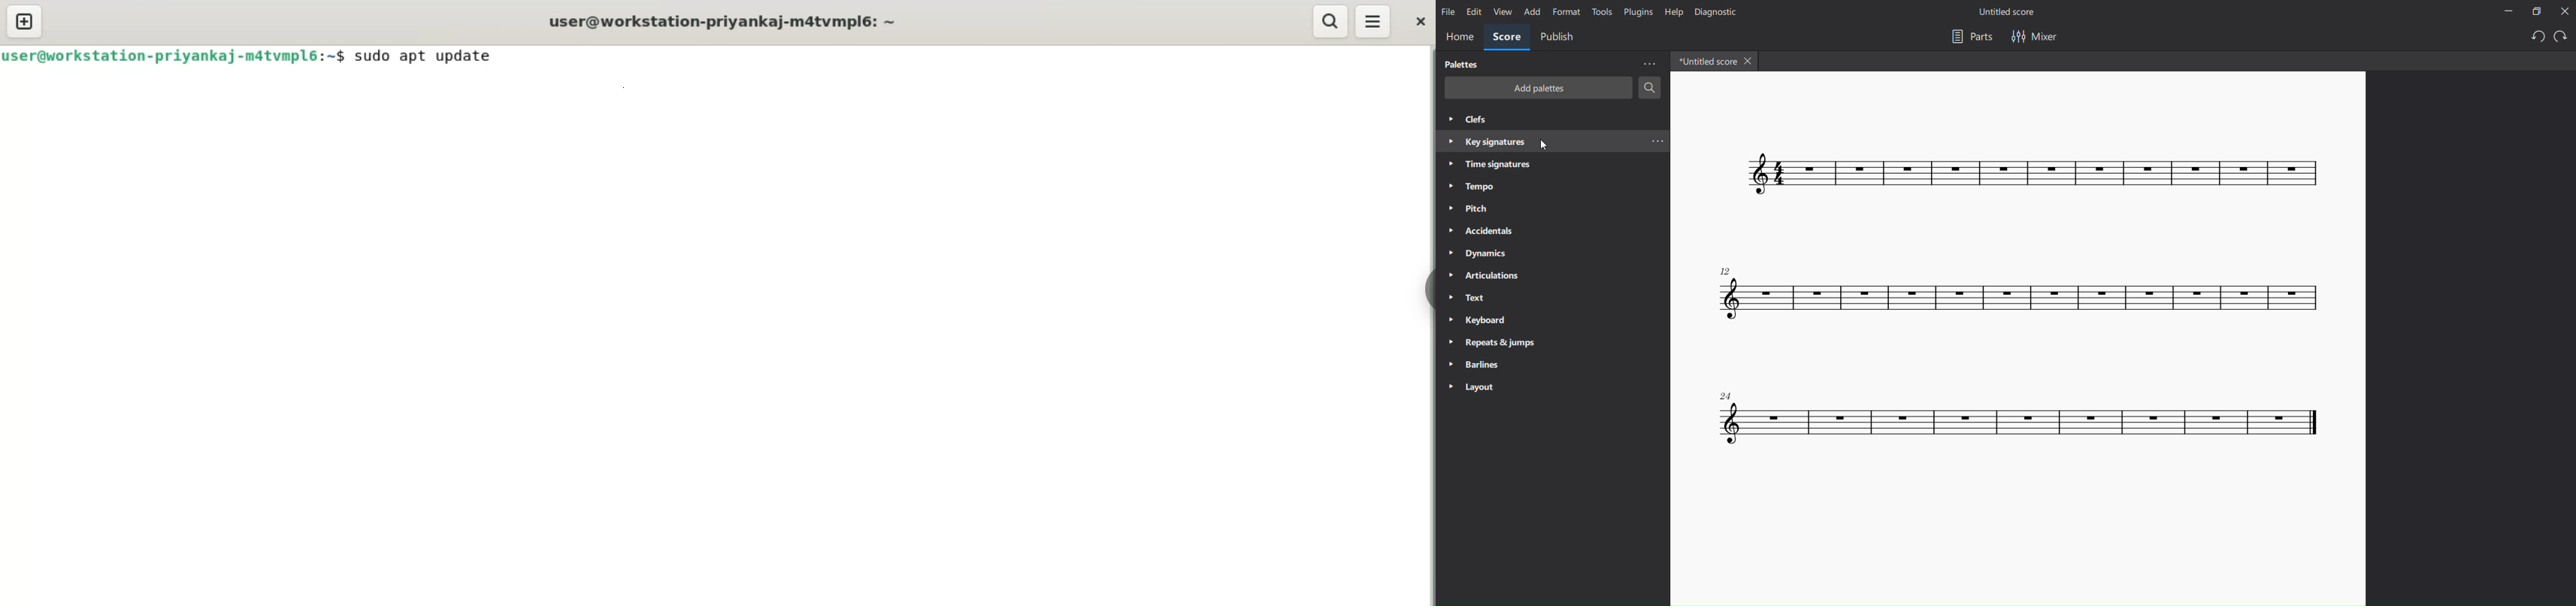 This screenshot has width=2576, height=616. What do you see at coordinates (1672, 11) in the screenshot?
I see `help` at bounding box center [1672, 11].